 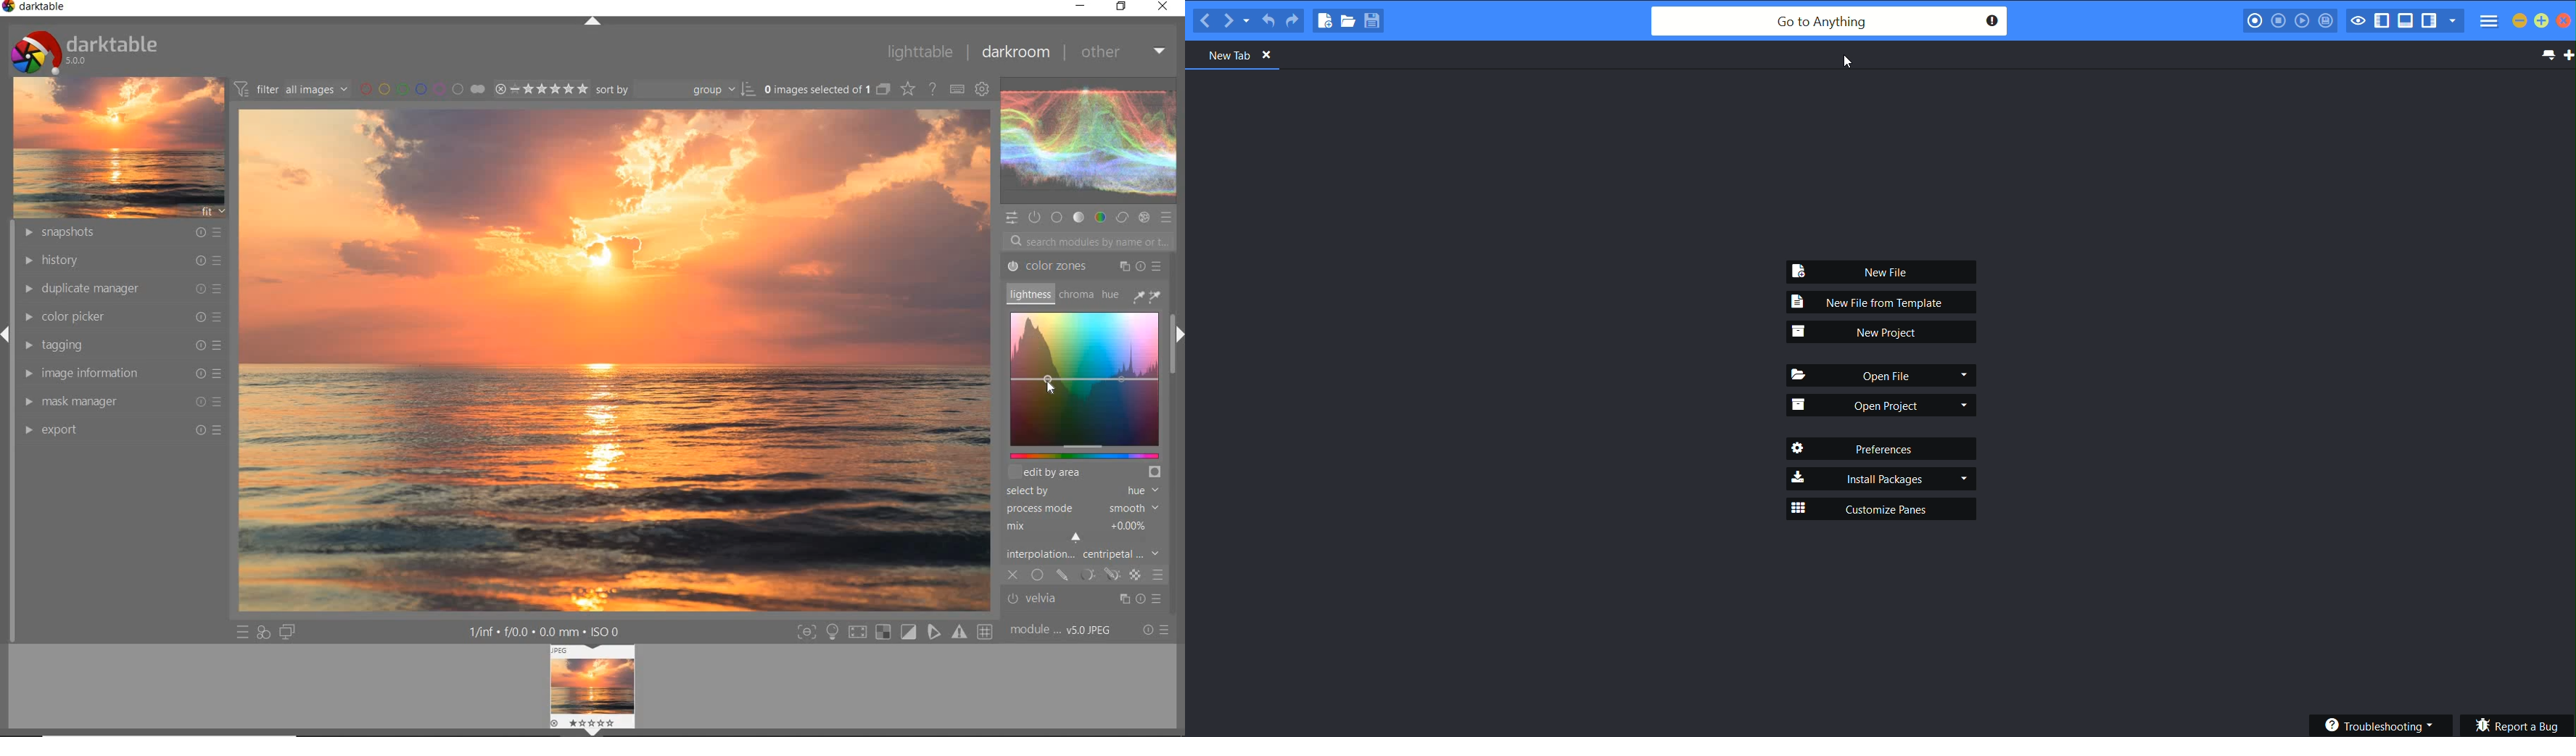 I want to click on MASK MANAGER, so click(x=121, y=401).